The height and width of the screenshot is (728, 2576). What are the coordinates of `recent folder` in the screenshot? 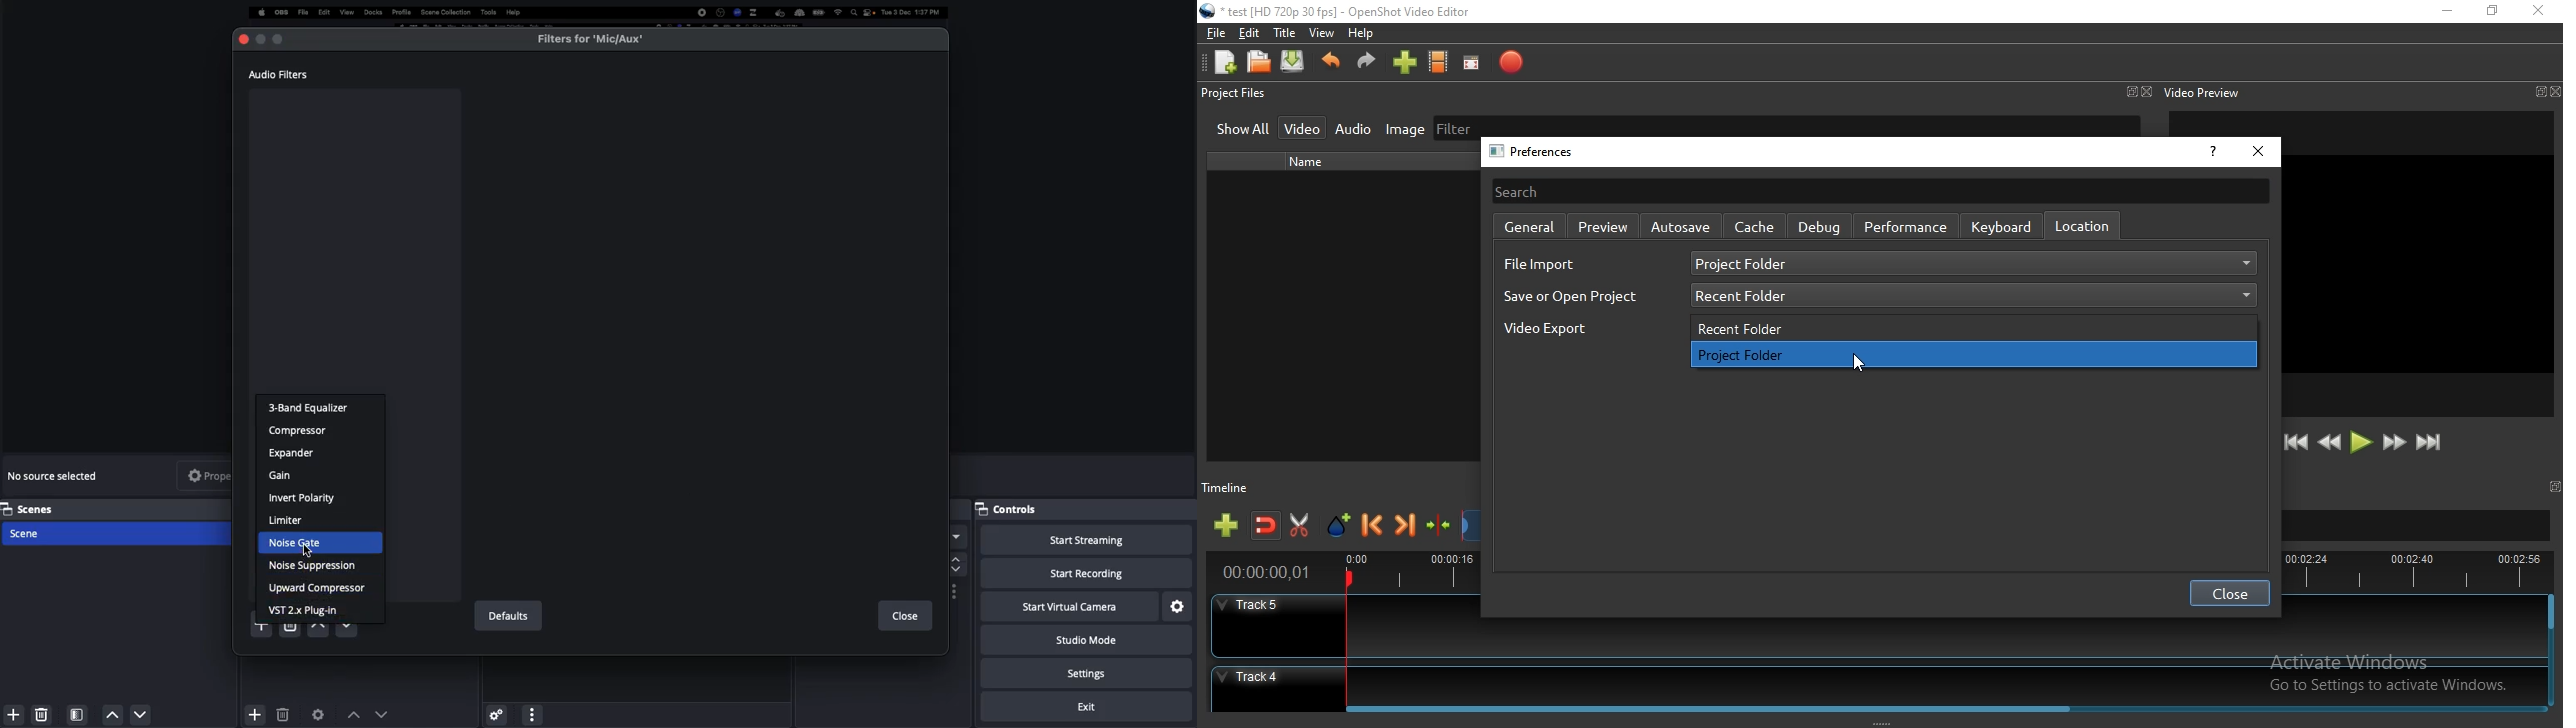 It's located at (1971, 325).